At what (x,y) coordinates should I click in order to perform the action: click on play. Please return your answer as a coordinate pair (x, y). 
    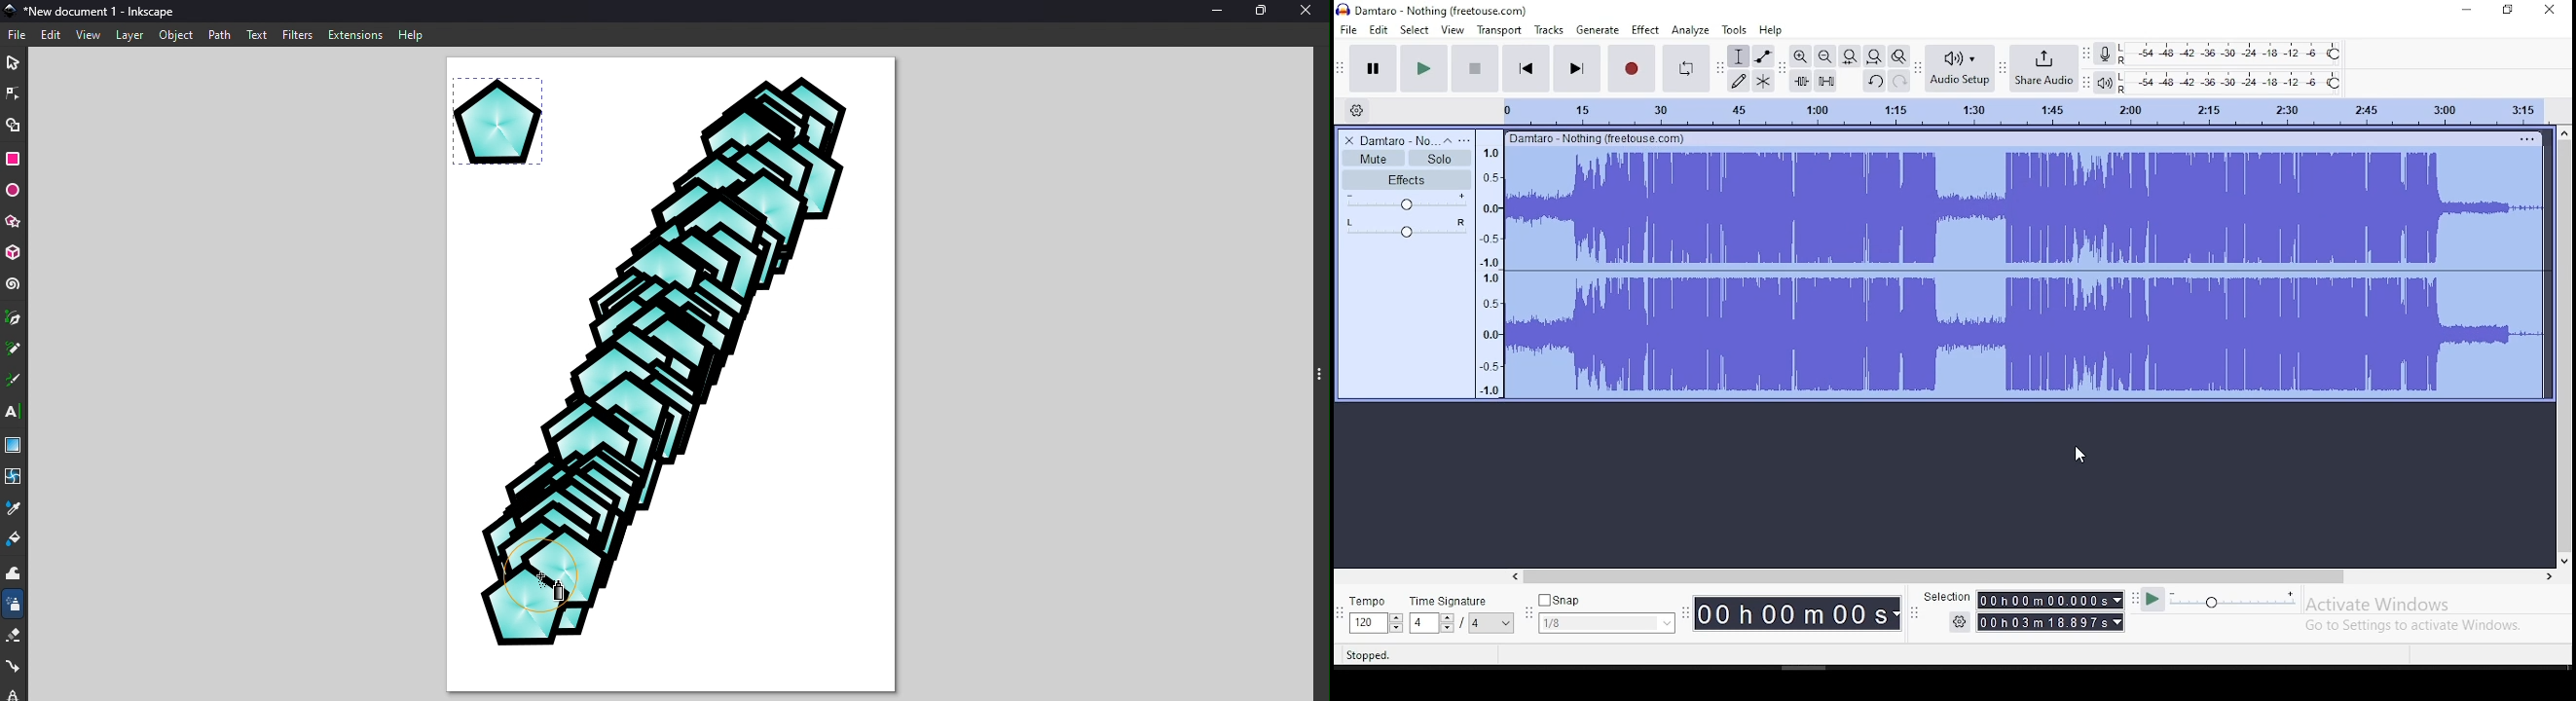
    Looking at the image, I should click on (1427, 67).